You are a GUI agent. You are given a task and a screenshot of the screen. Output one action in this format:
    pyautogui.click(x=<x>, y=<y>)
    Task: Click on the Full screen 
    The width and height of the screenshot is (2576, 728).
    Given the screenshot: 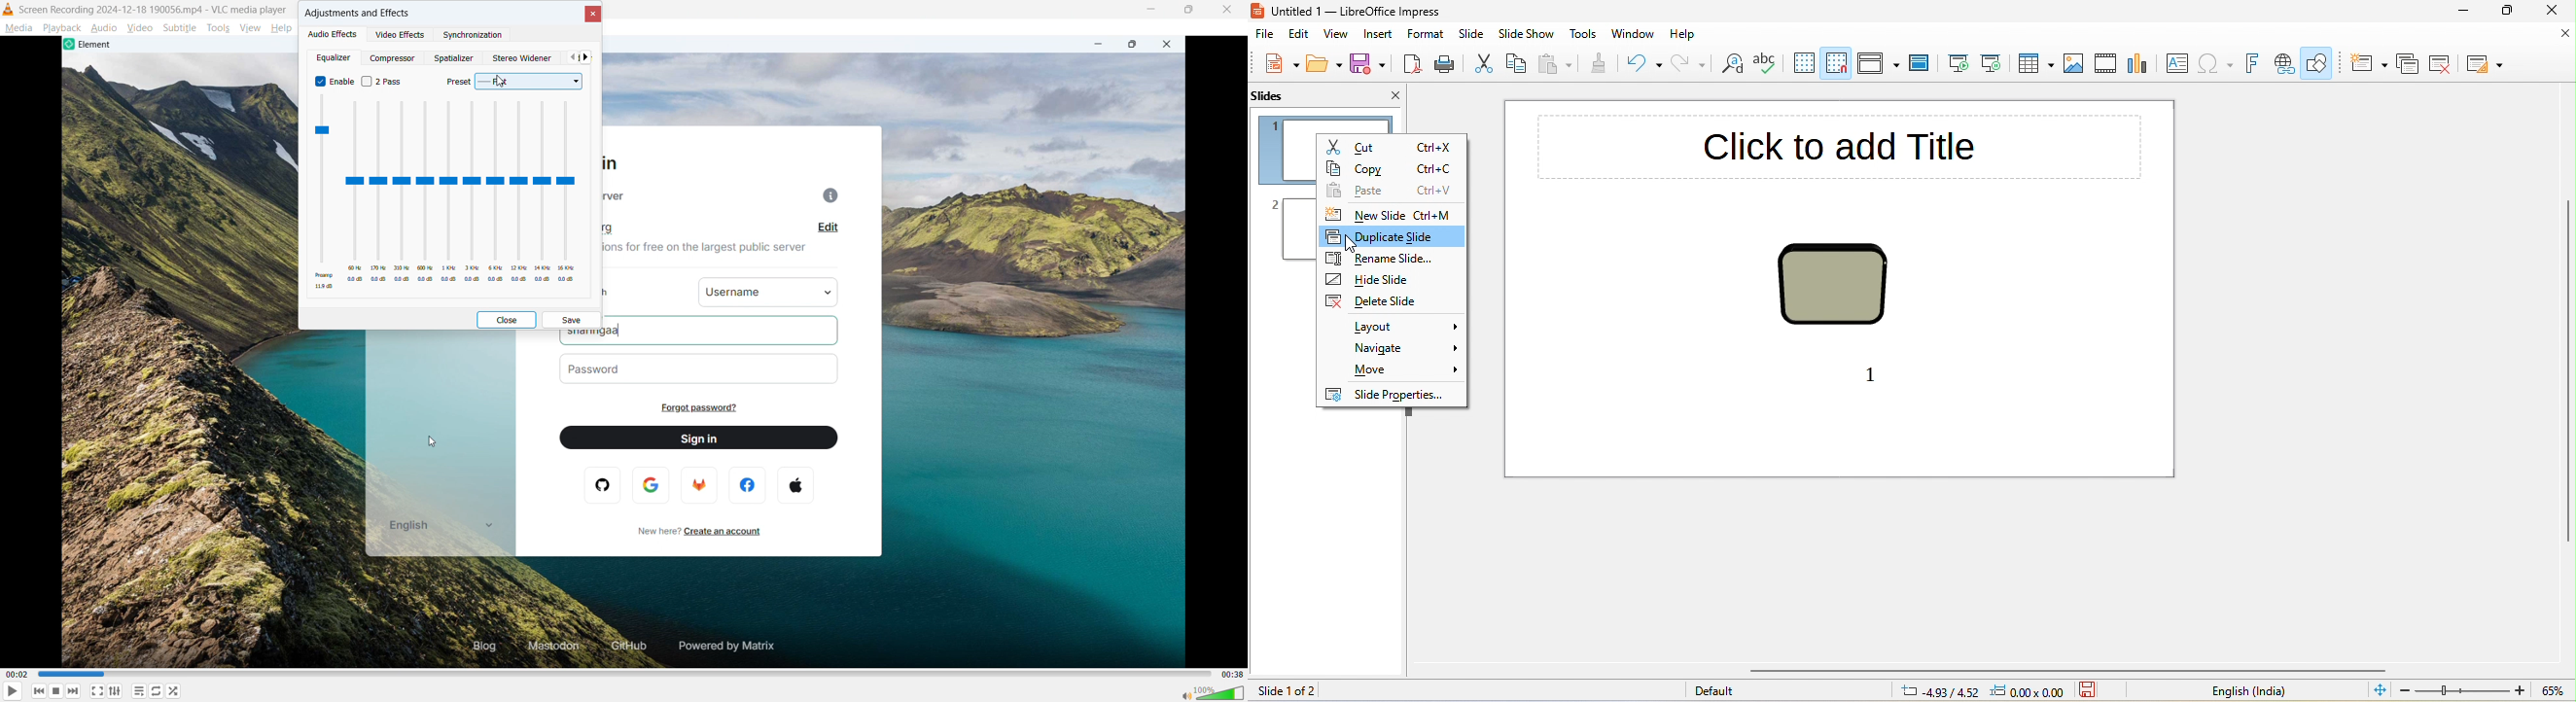 What is the action you would take?
    pyautogui.click(x=97, y=691)
    